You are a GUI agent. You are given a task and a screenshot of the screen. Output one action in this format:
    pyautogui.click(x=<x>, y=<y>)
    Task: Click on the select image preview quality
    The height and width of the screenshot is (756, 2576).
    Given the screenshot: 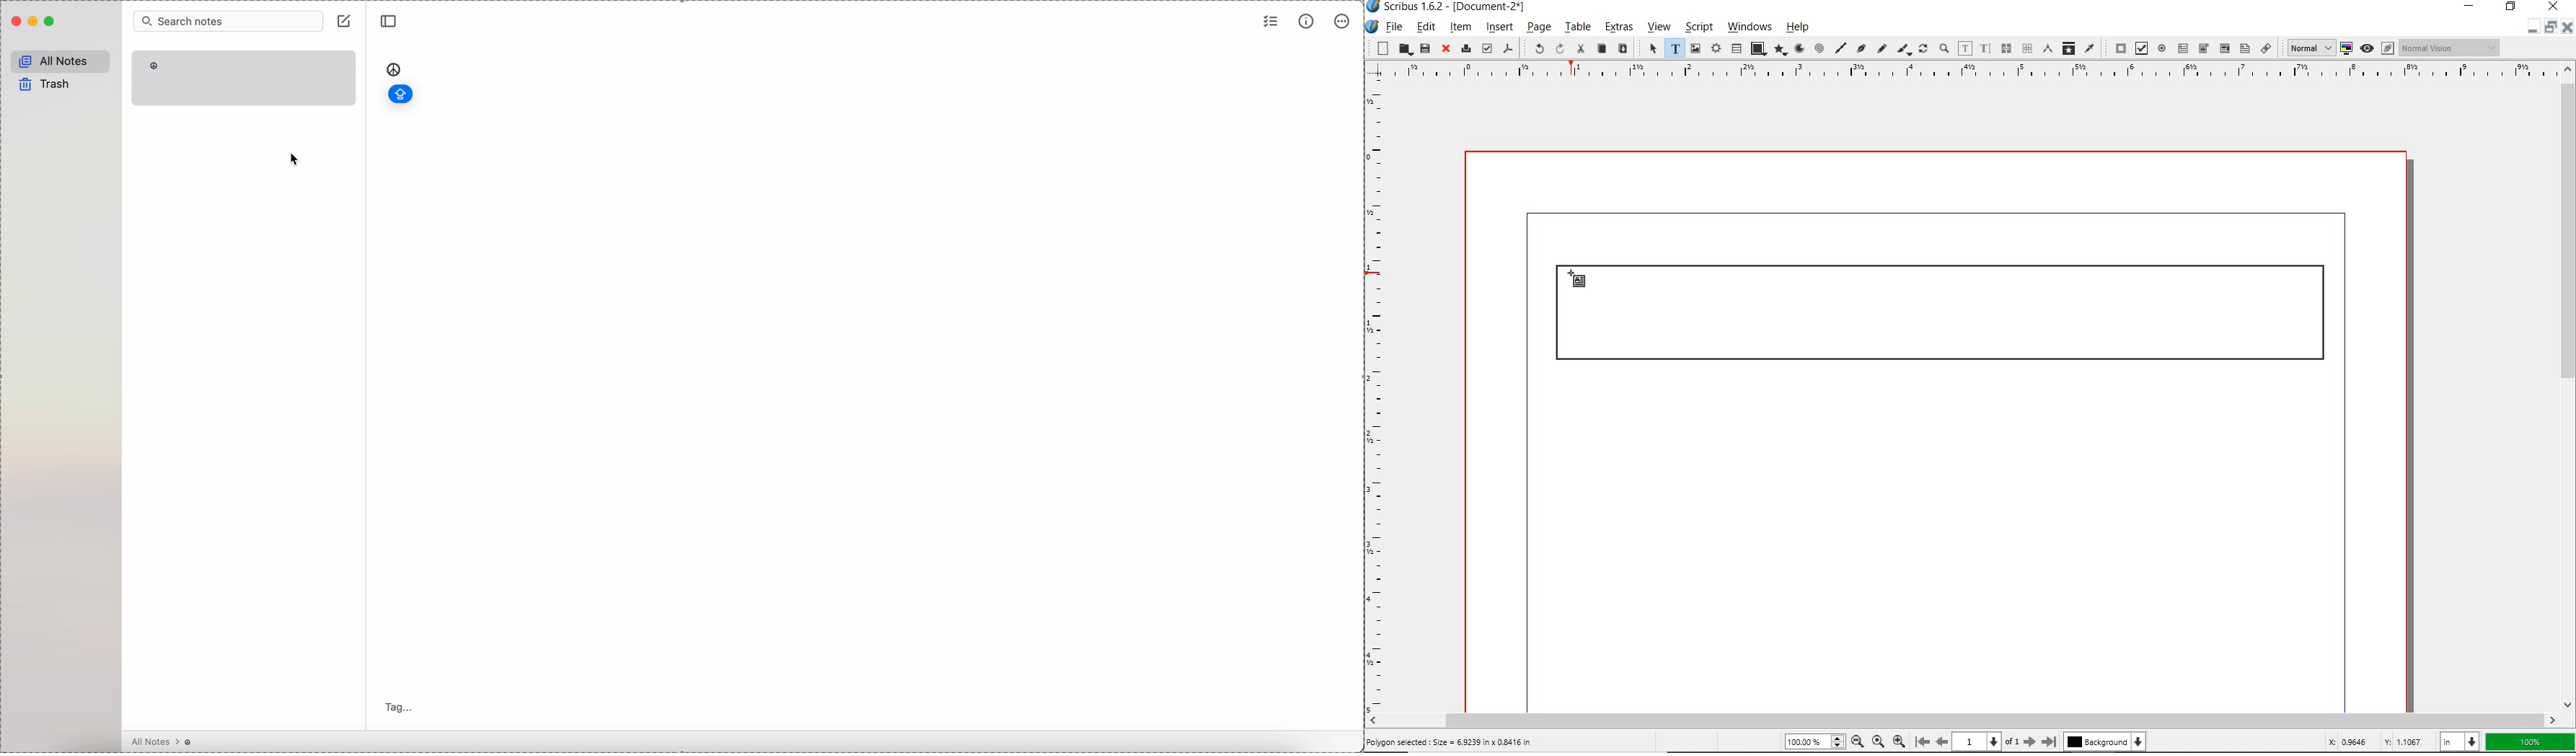 What is the action you would take?
    pyautogui.click(x=2306, y=48)
    